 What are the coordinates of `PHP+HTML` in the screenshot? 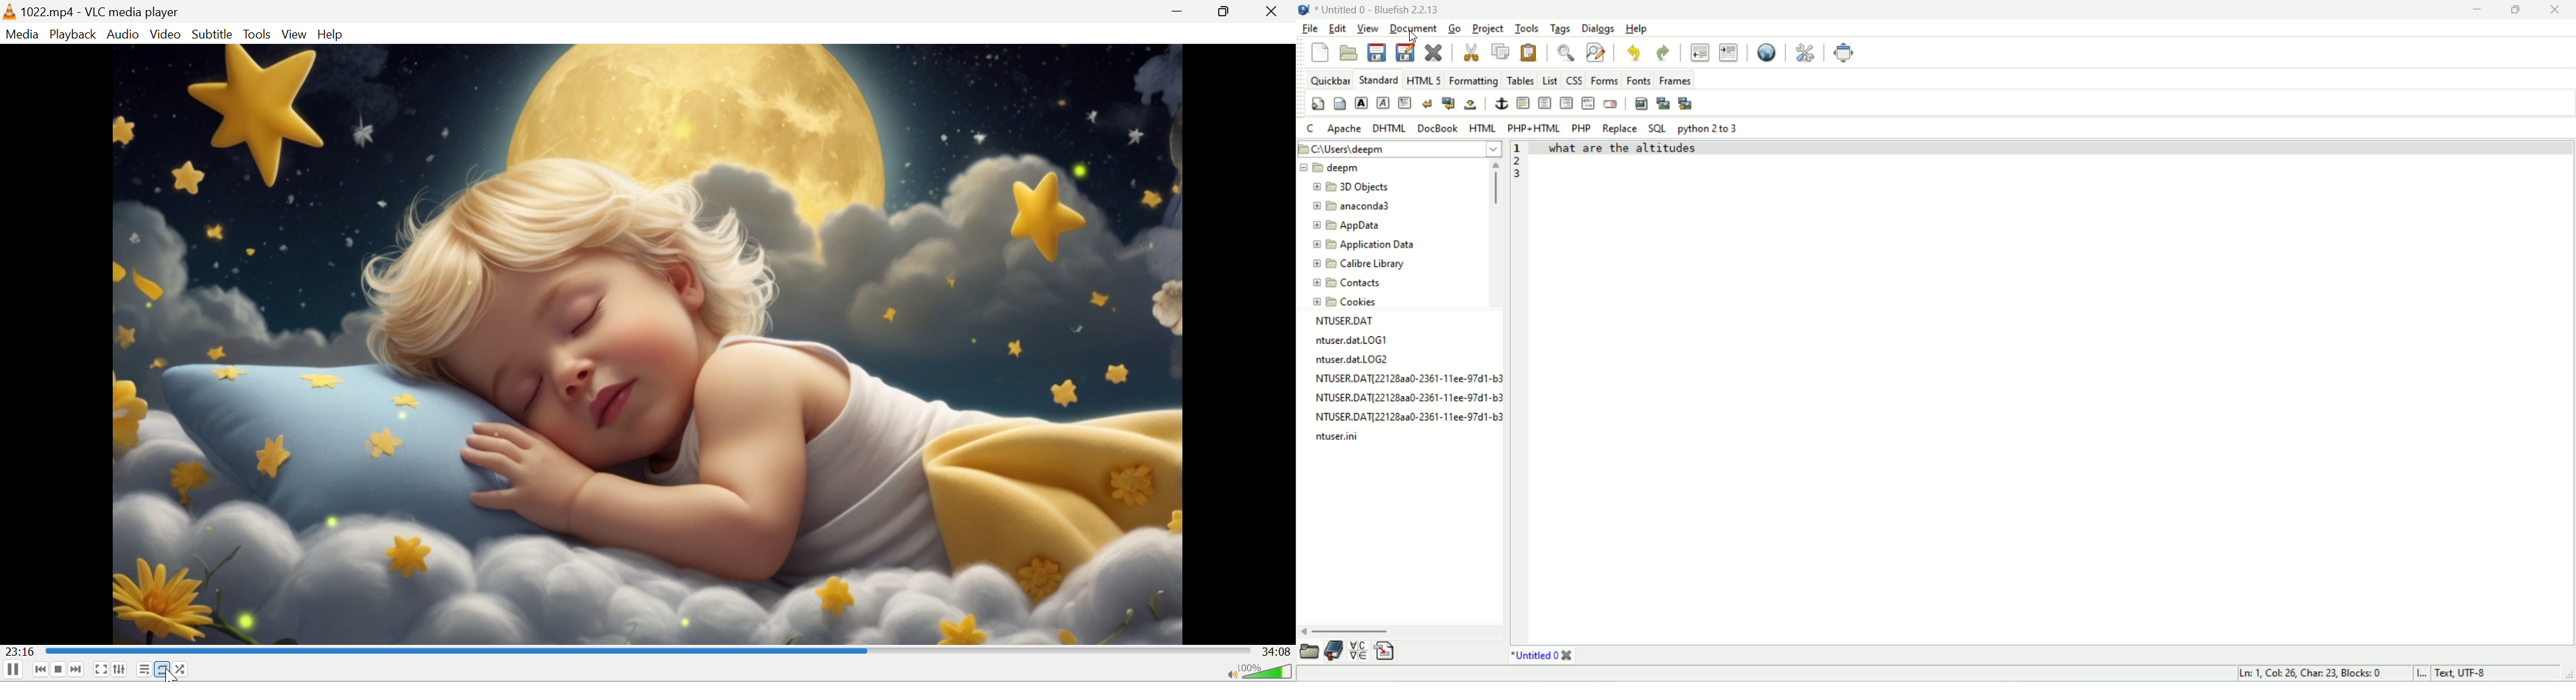 It's located at (1534, 126).